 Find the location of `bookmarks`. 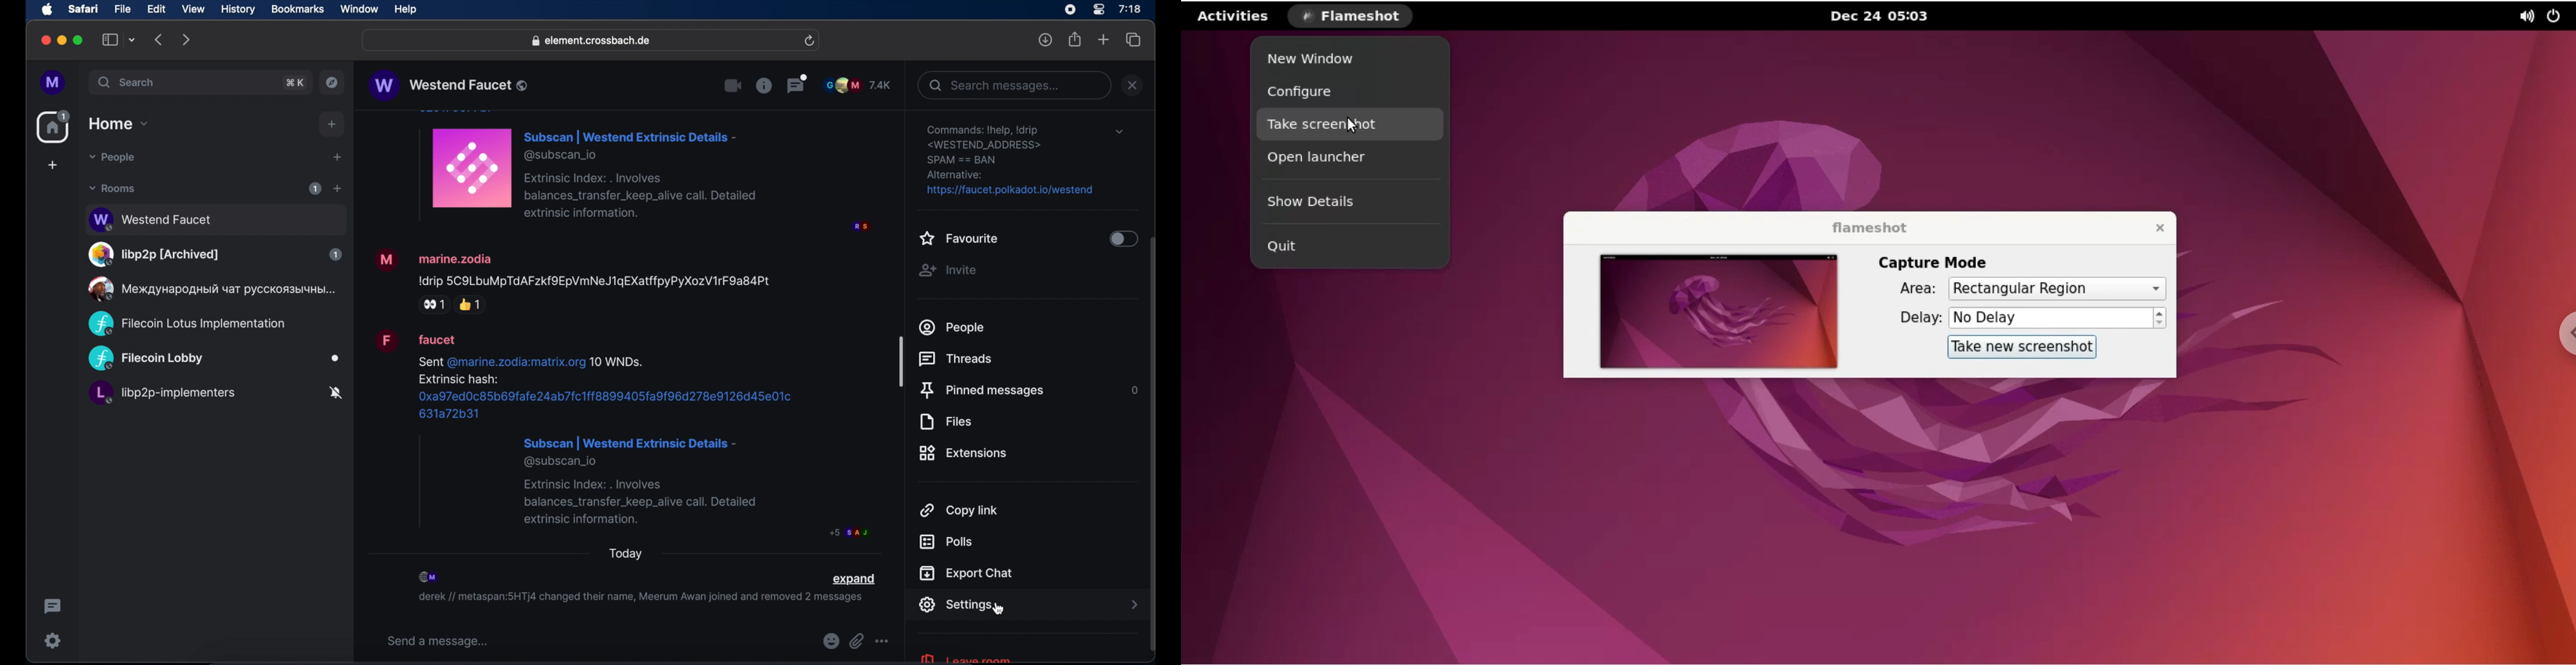

bookmarks is located at coordinates (297, 9).